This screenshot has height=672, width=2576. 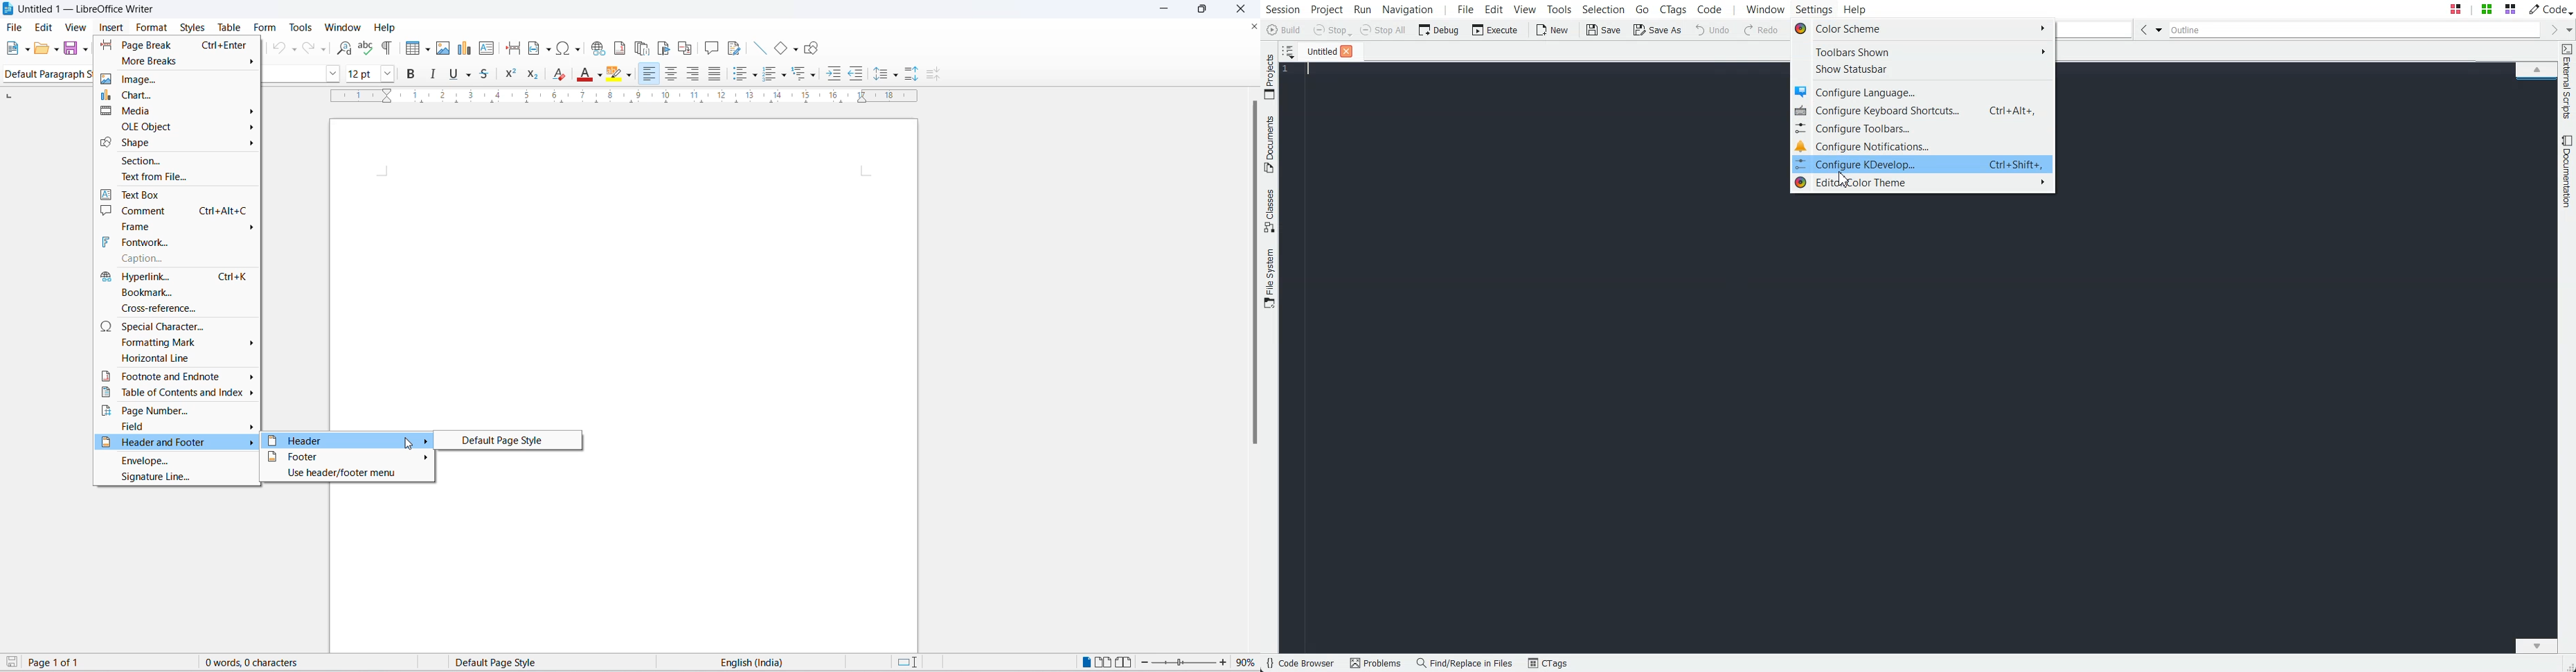 What do you see at coordinates (175, 143) in the screenshot?
I see `SHAPE` at bounding box center [175, 143].